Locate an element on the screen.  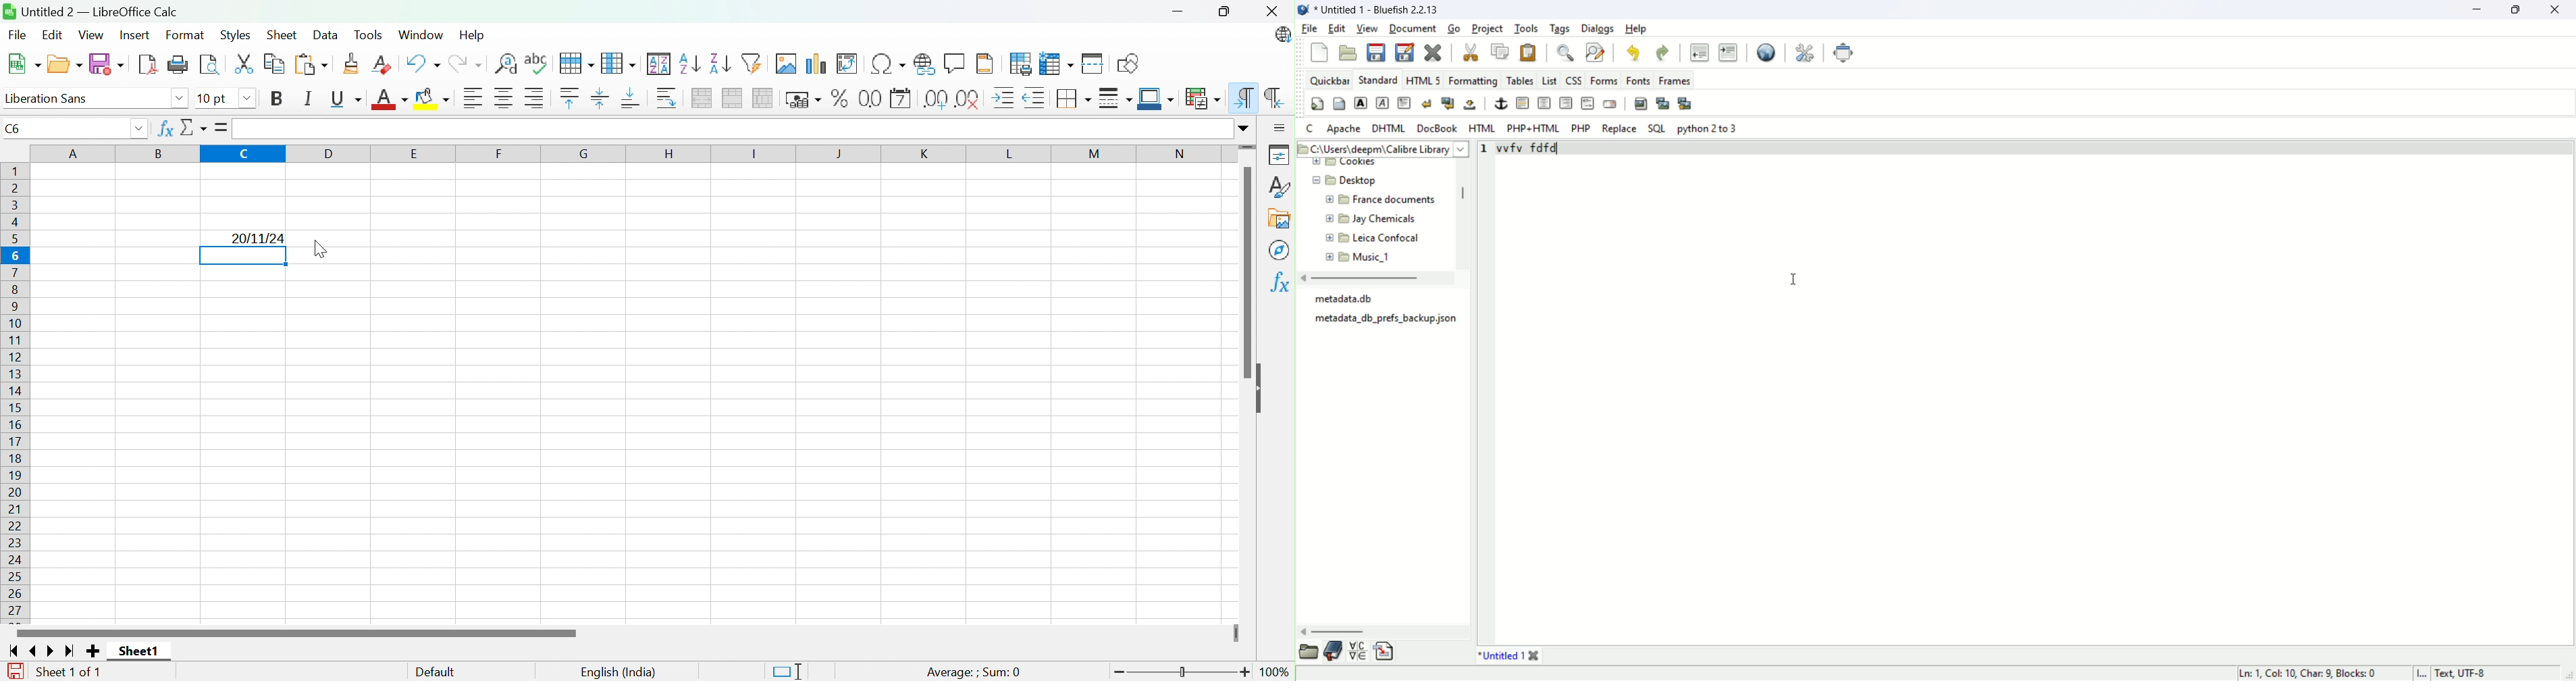
Column is located at coordinates (619, 64).